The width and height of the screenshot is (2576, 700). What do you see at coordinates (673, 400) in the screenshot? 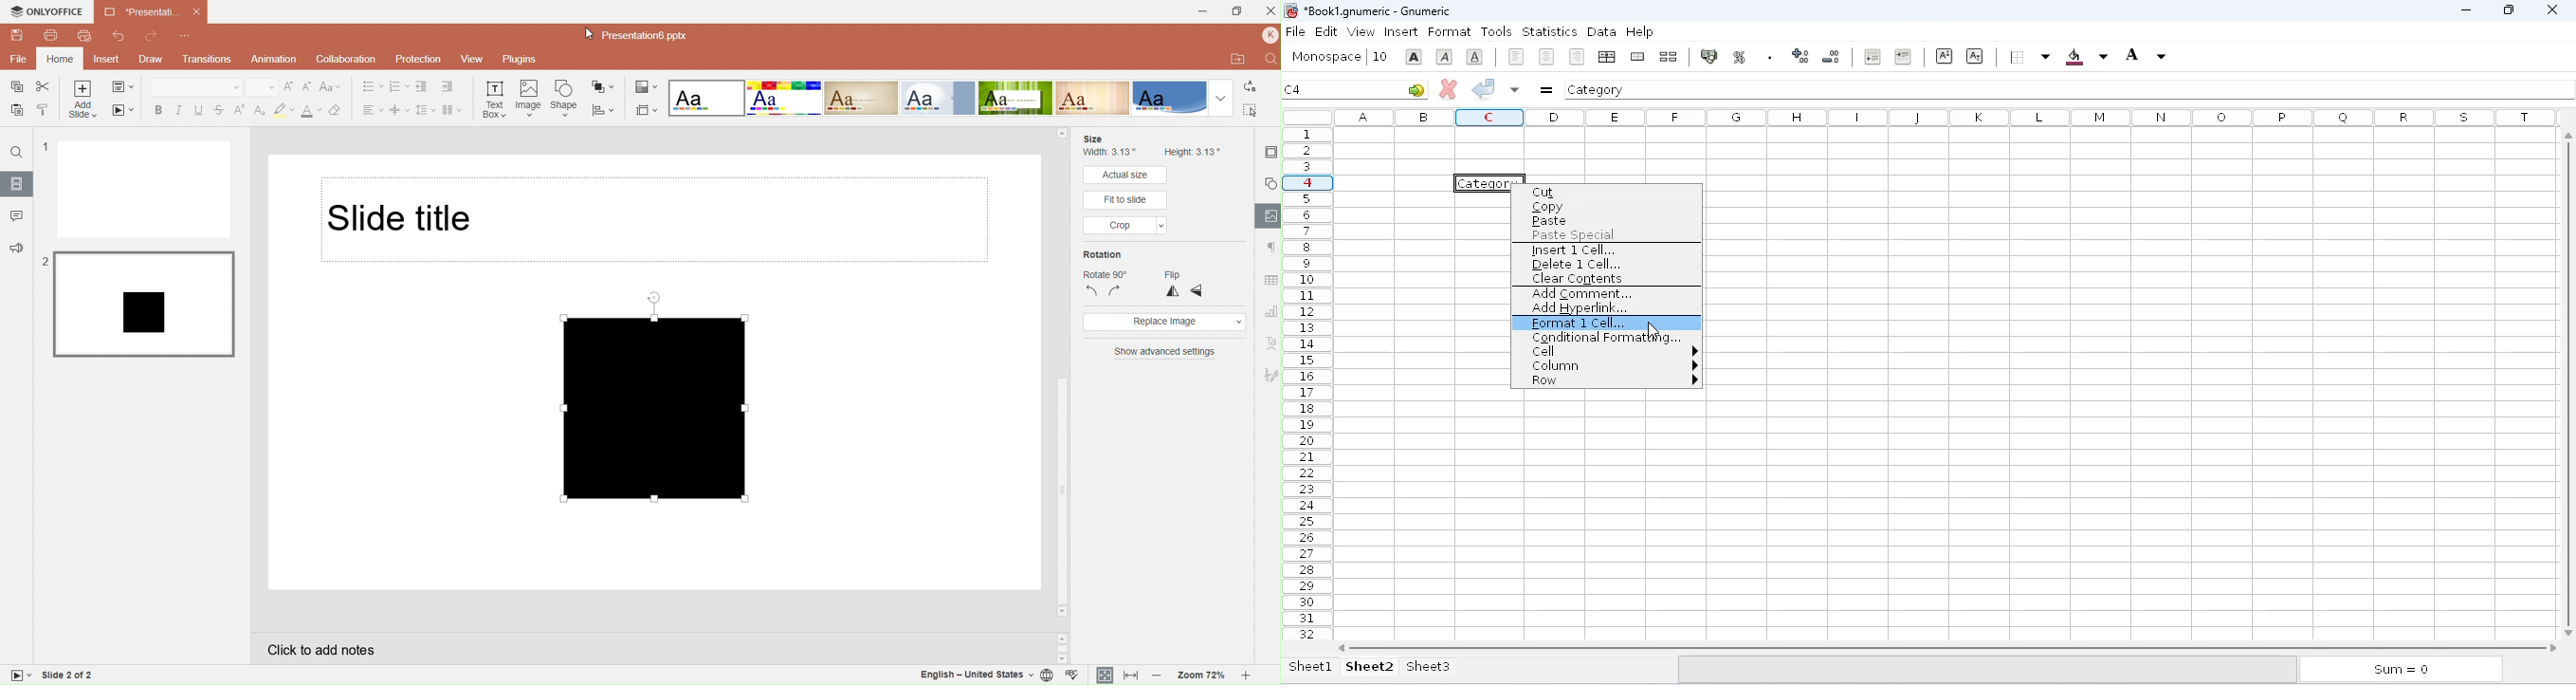
I see `Video uploaded` at bounding box center [673, 400].